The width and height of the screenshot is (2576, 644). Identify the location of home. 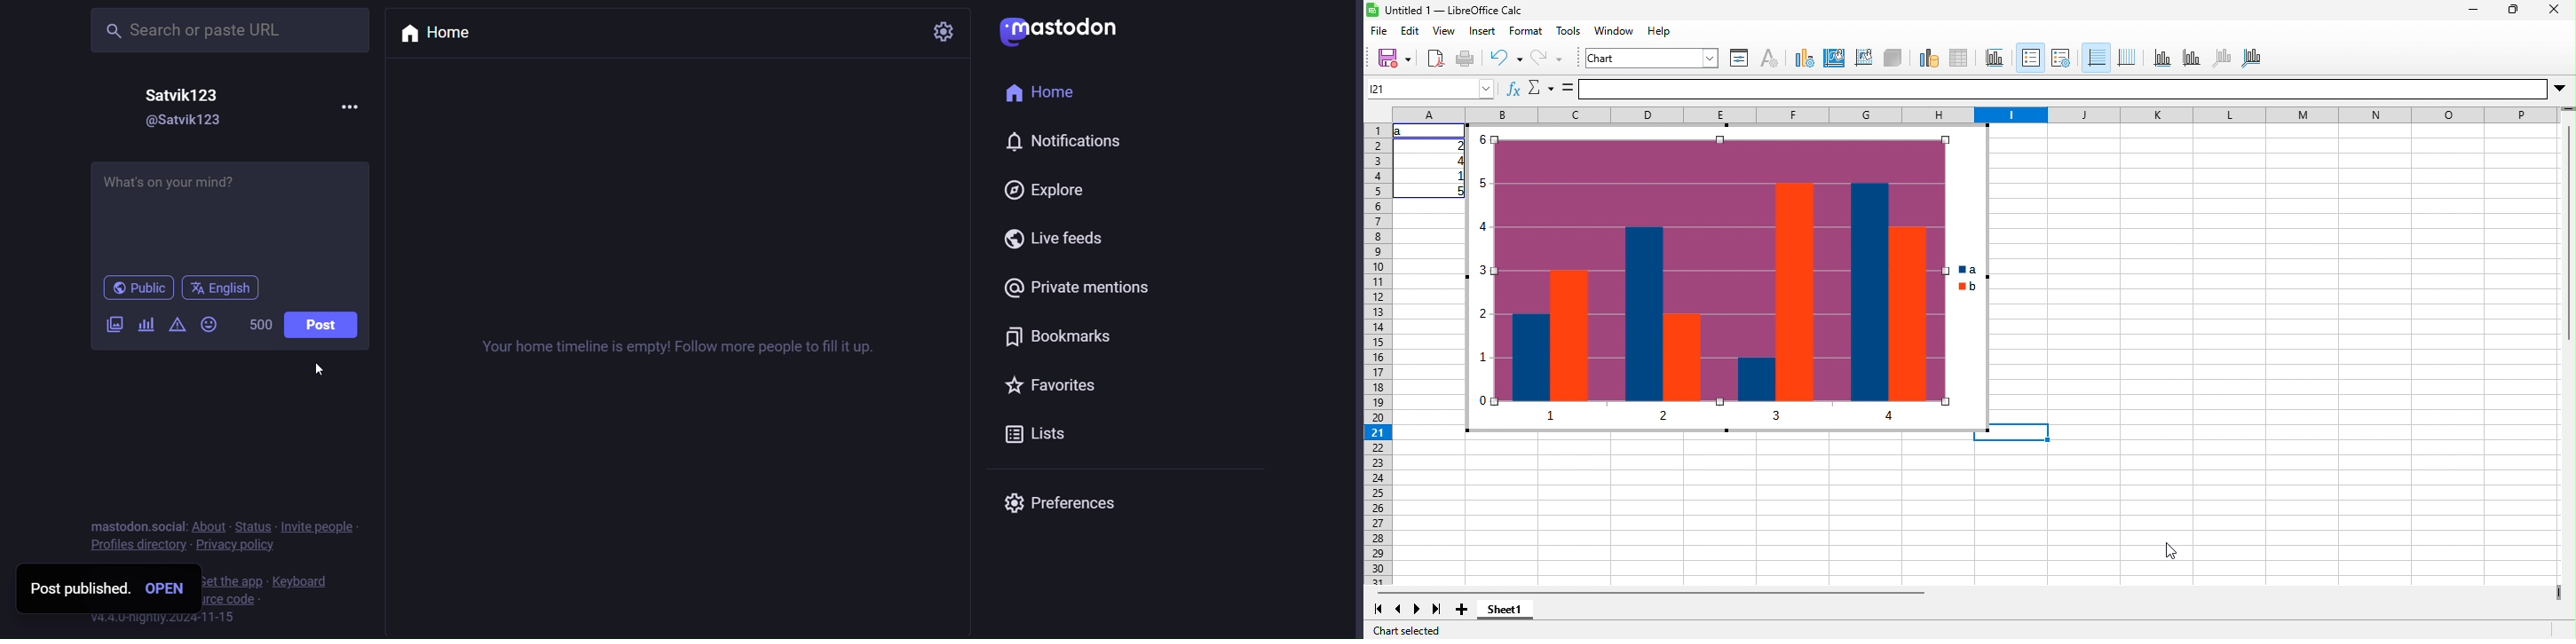
(445, 33).